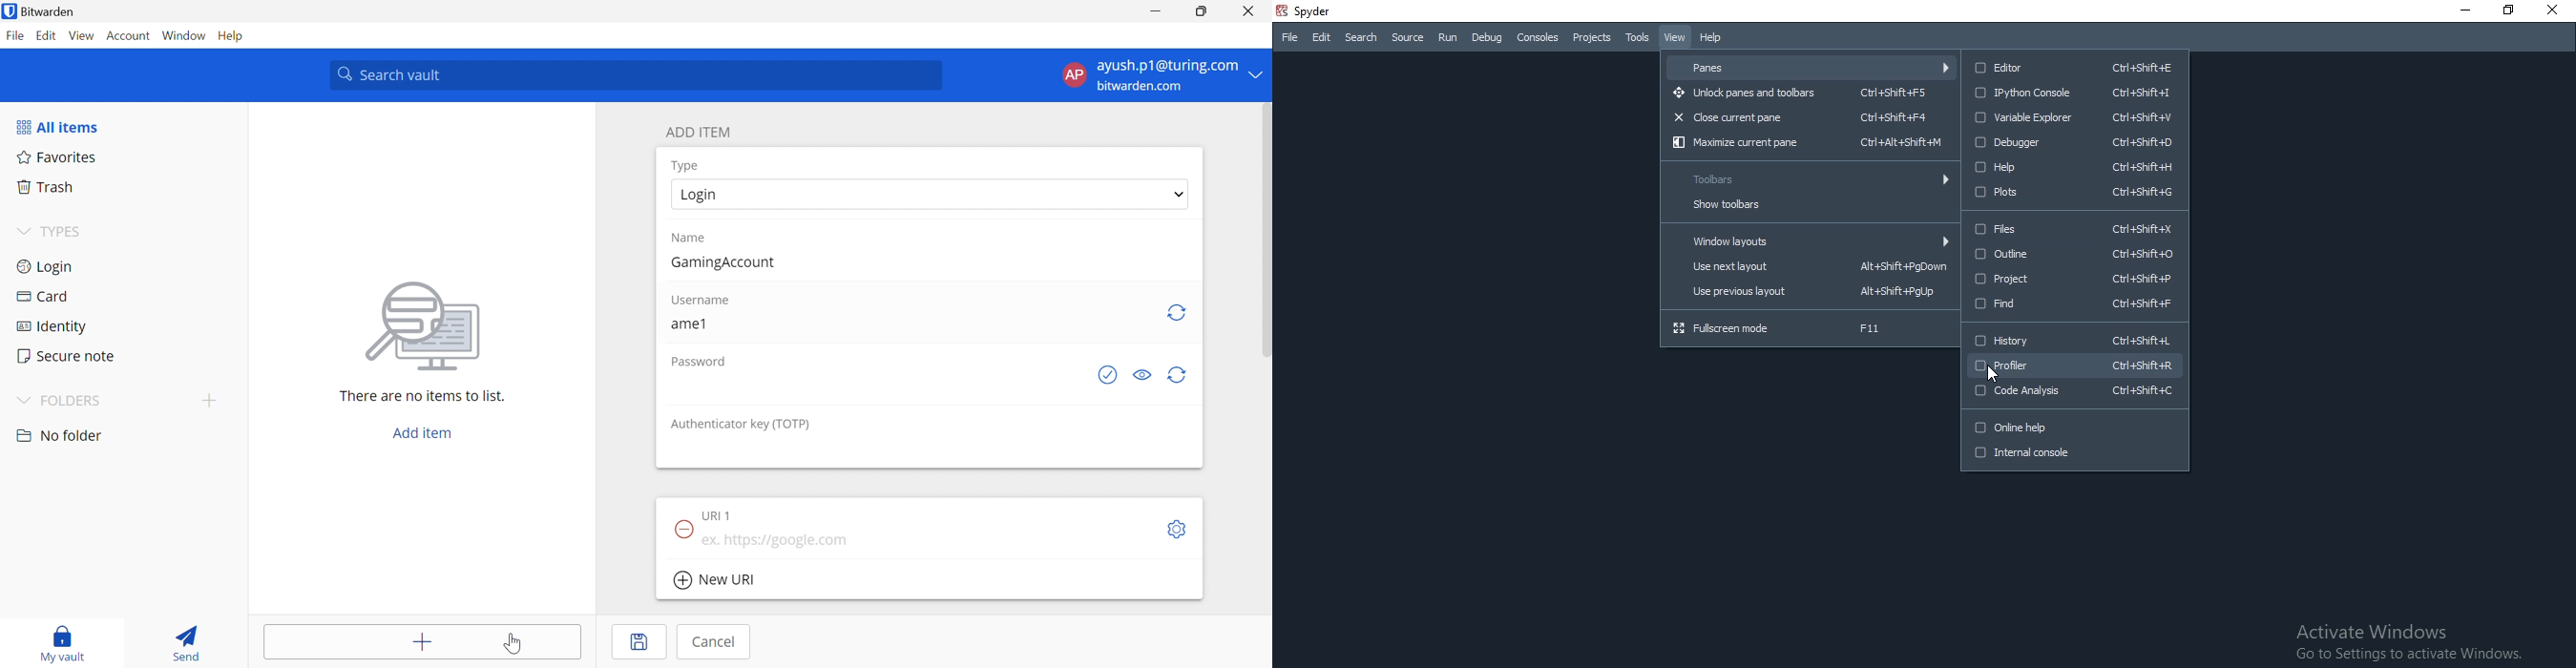 The image size is (2576, 672). What do you see at coordinates (1179, 374) in the screenshot?
I see `Generate password` at bounding box center [1179, 374].